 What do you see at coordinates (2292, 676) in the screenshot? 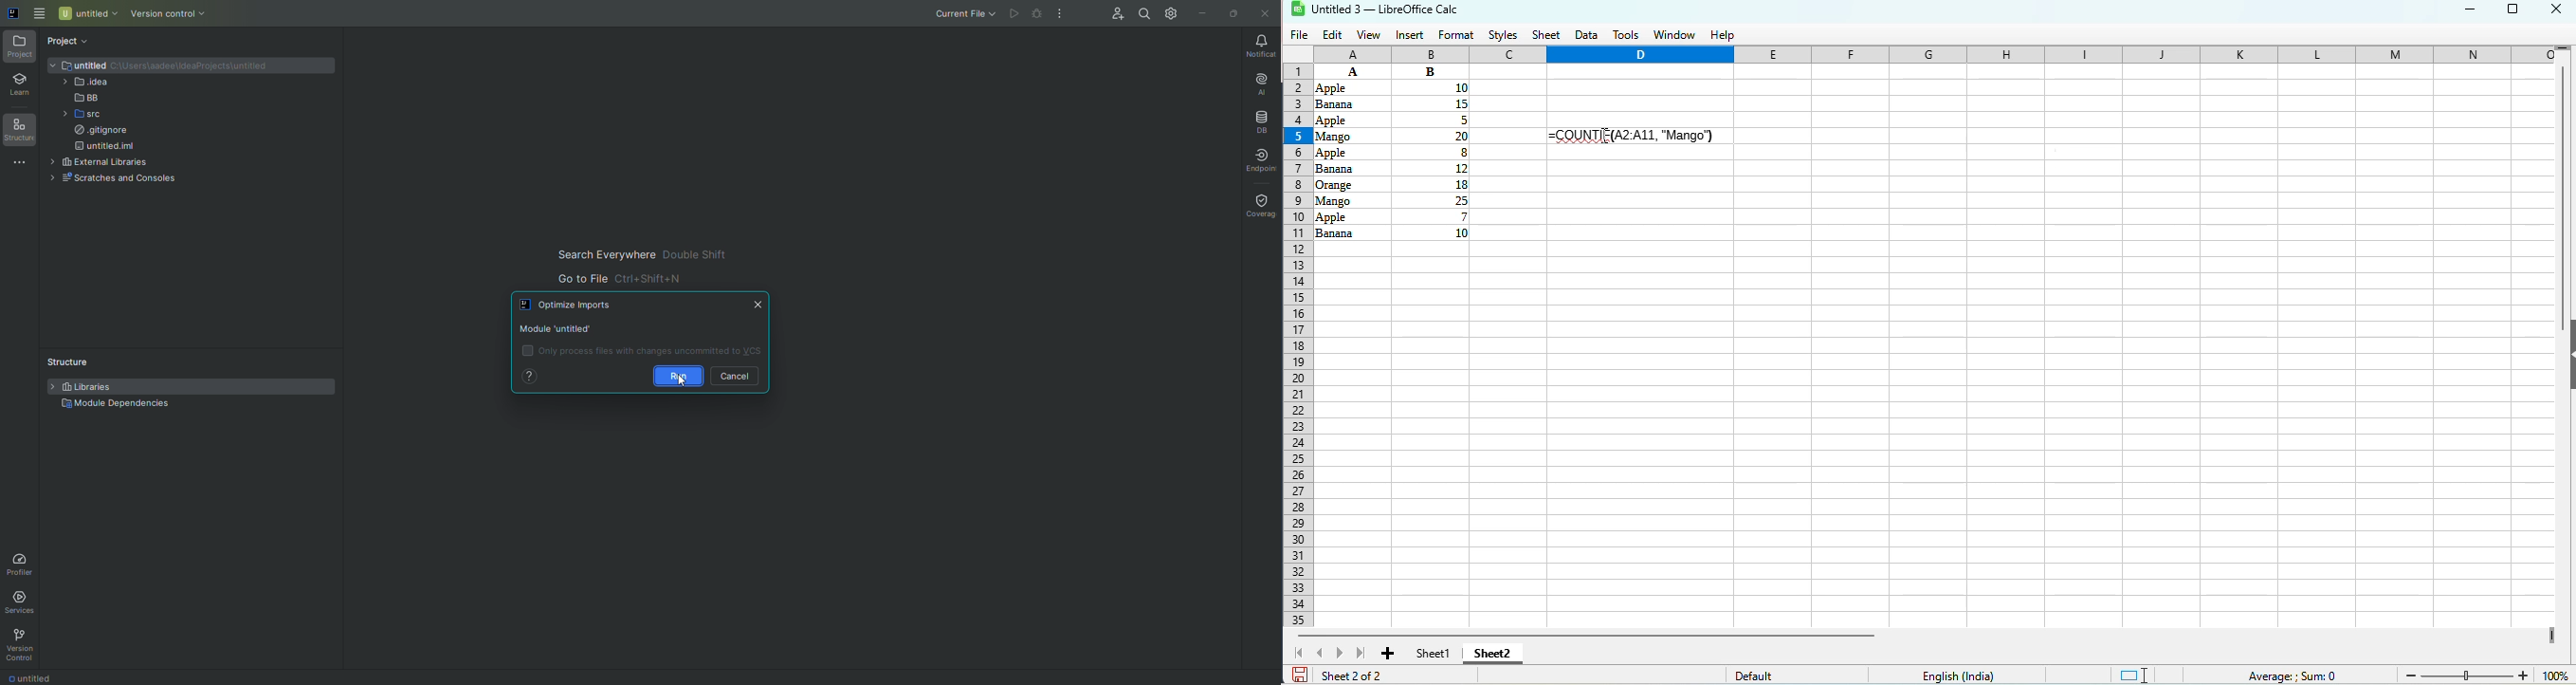
I see `formula` at bounding box center [2292, 676].